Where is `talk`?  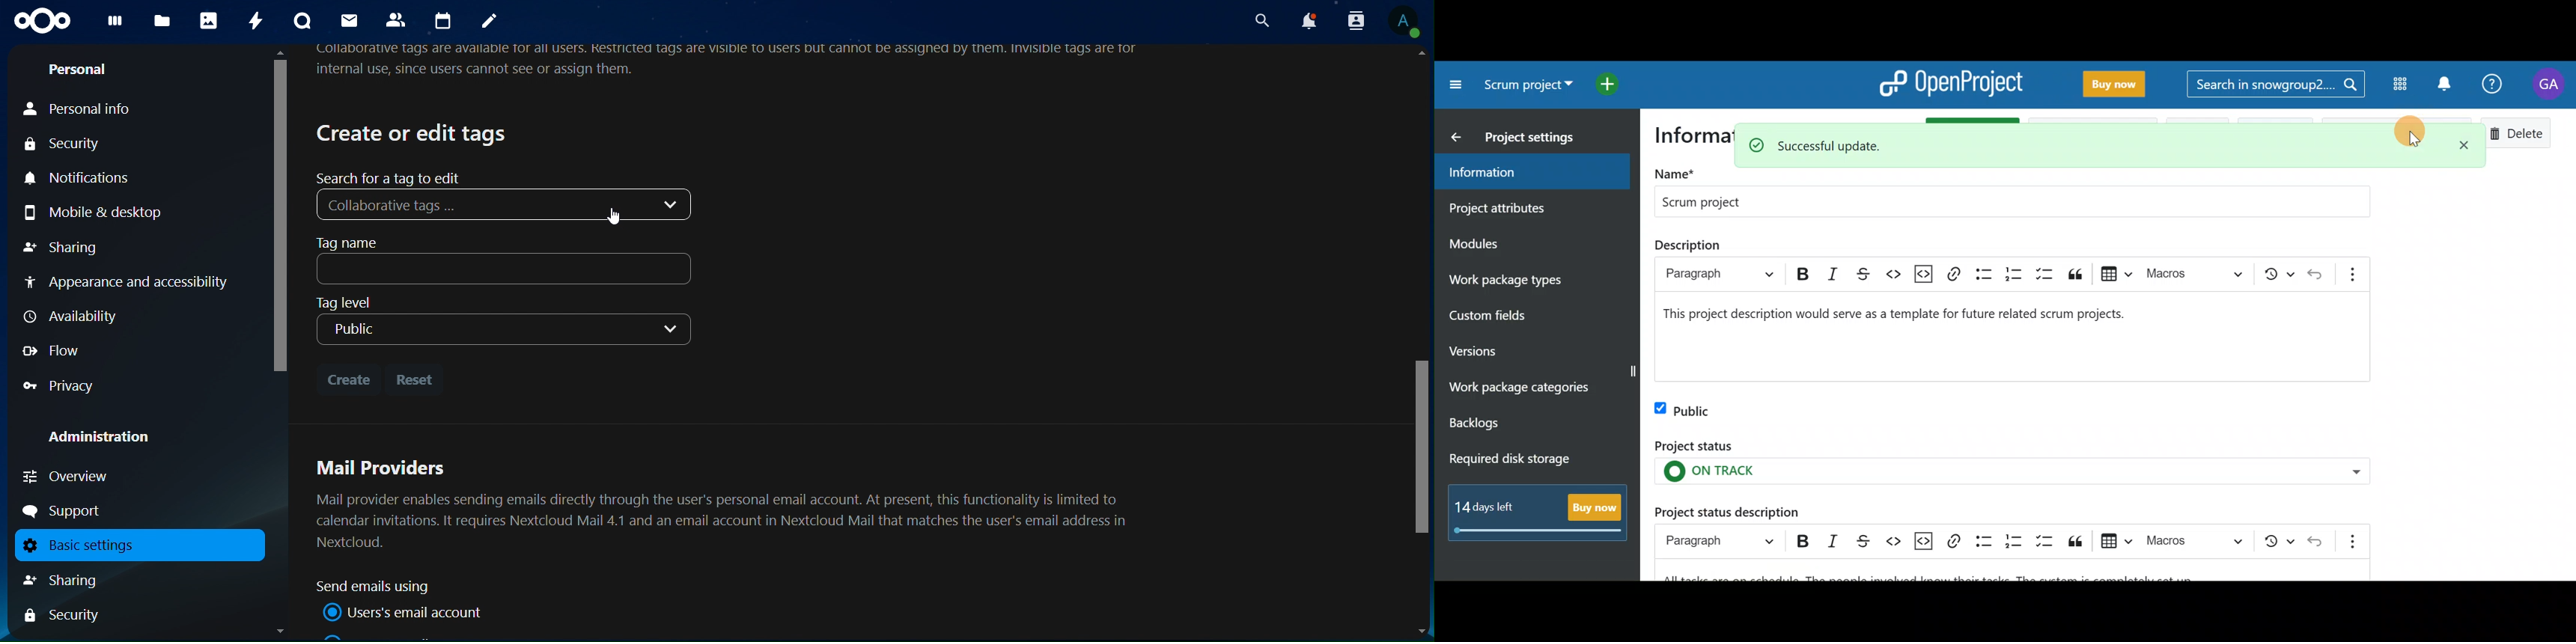 talk is located at coordinates (301, 21).